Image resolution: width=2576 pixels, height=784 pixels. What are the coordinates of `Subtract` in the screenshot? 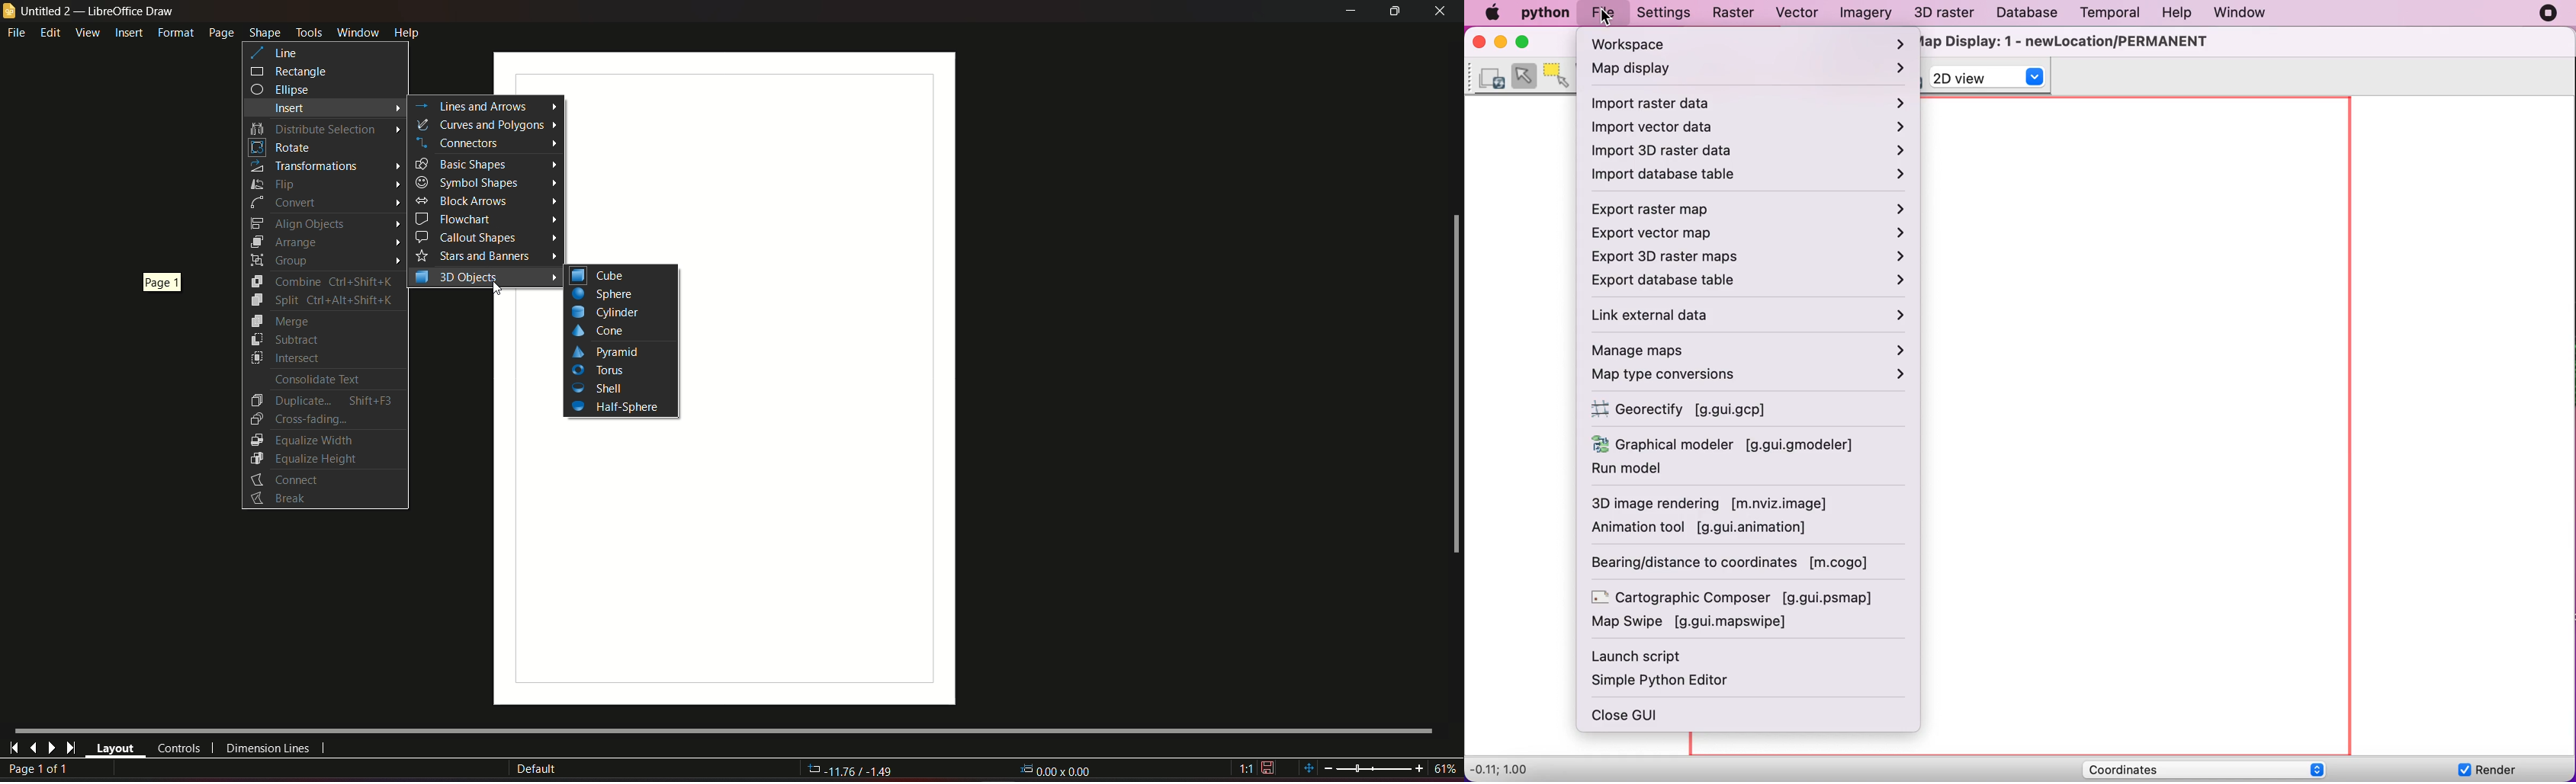 It's located at (285, 339).